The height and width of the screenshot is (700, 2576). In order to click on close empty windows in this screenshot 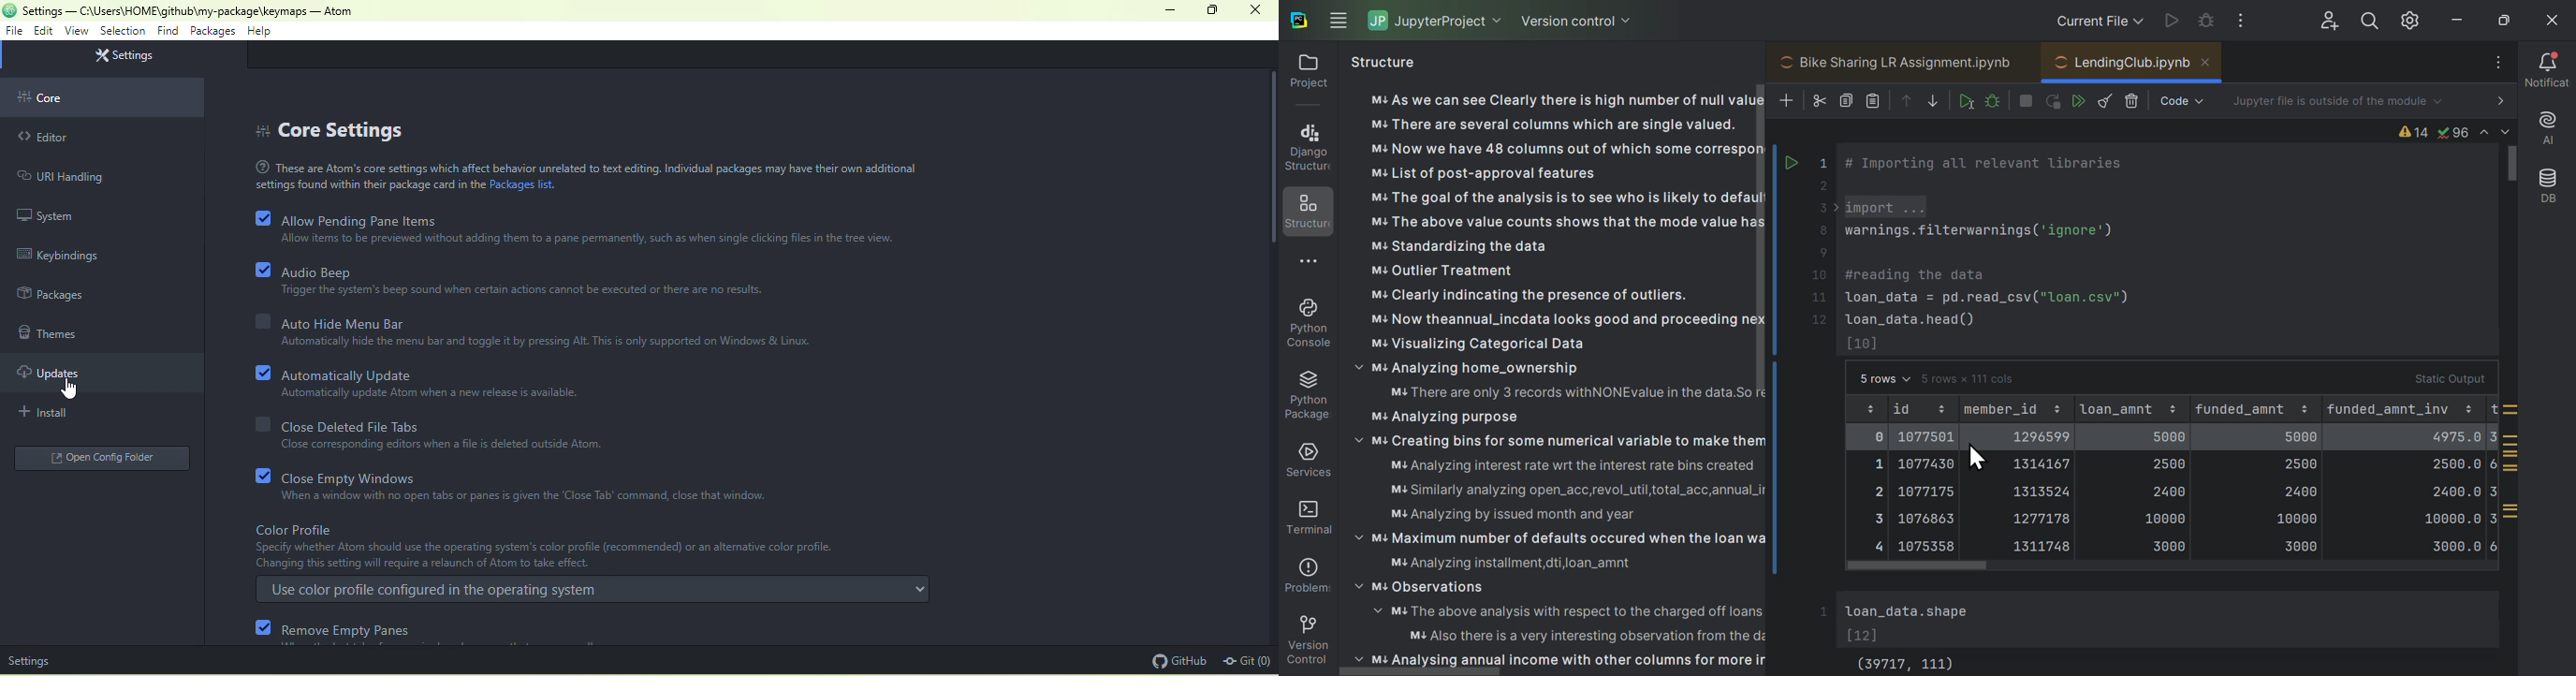, I will do `click(537, 501)`.